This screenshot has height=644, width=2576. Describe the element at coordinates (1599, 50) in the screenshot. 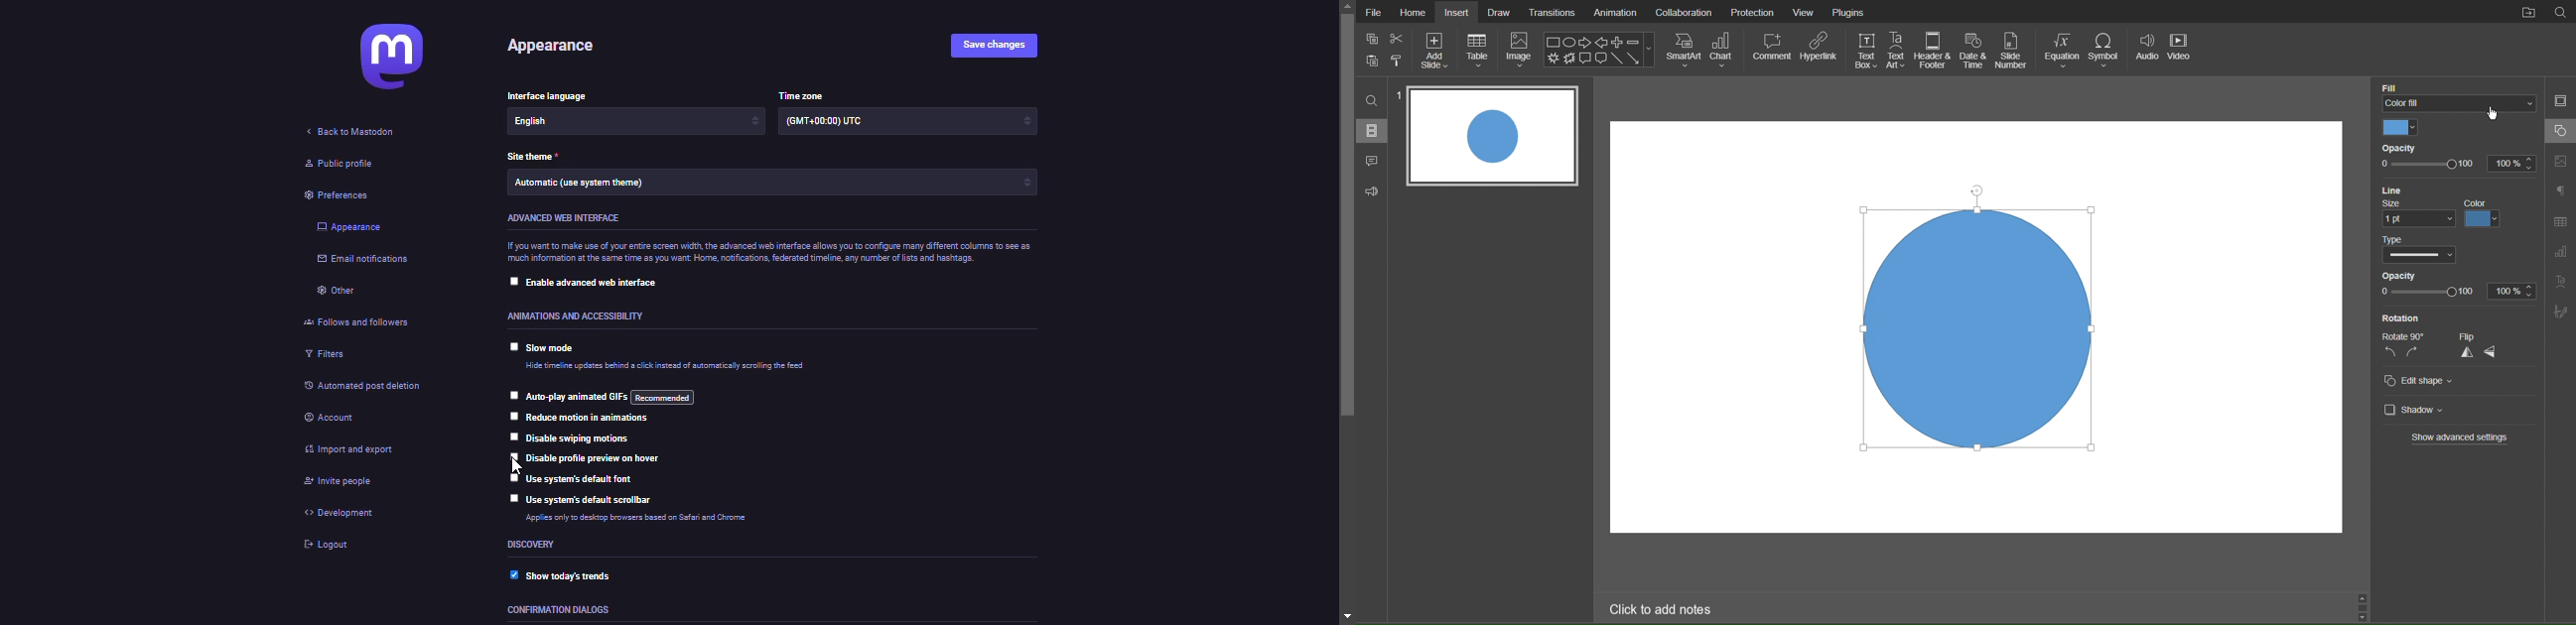

I see `Shapes Menu` at that location.